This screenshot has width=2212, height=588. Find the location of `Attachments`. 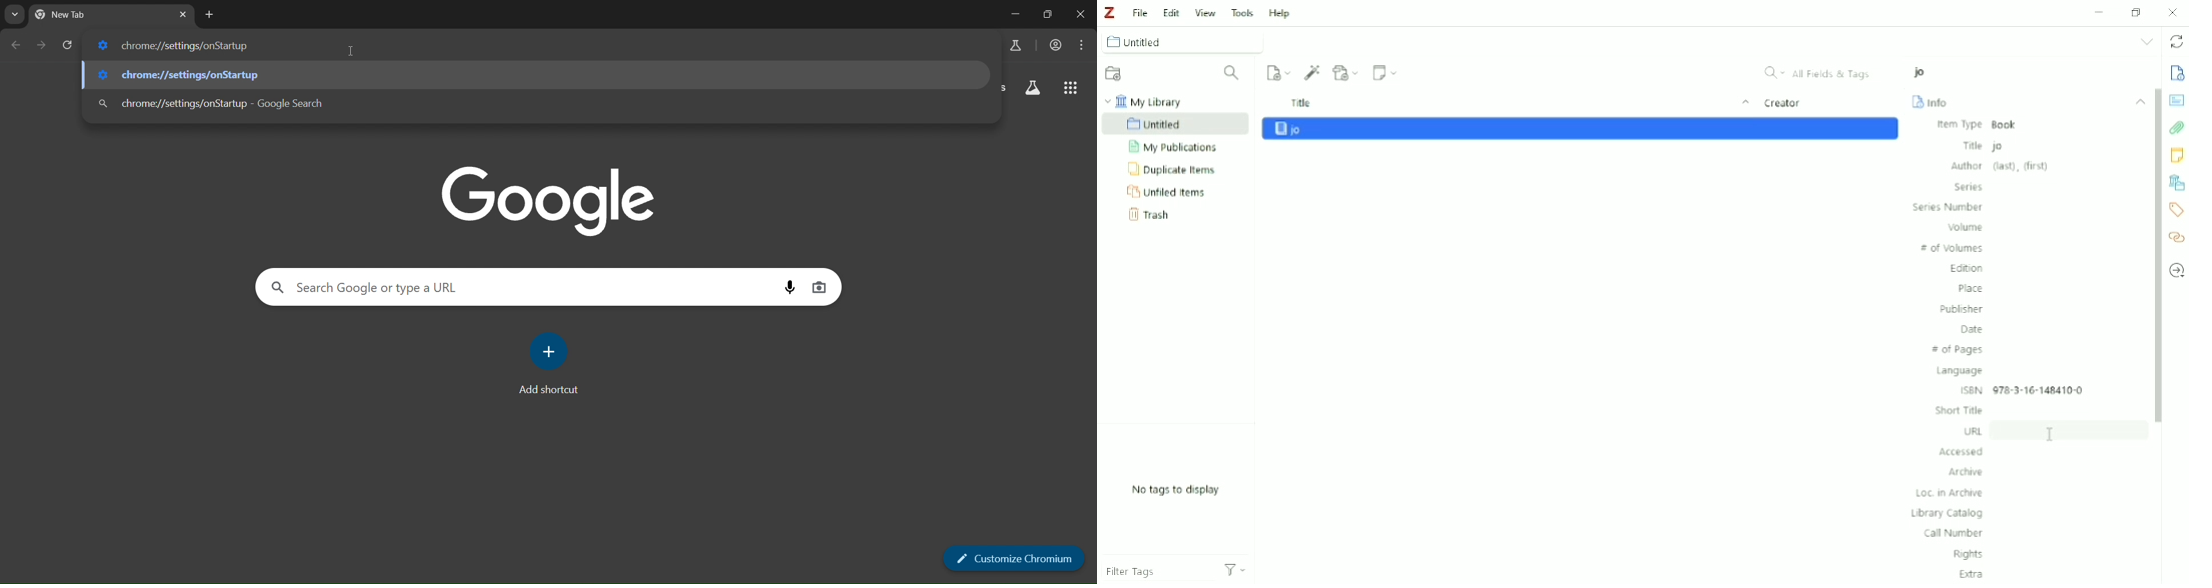

Attachments is located at coordinates (2177, 130).